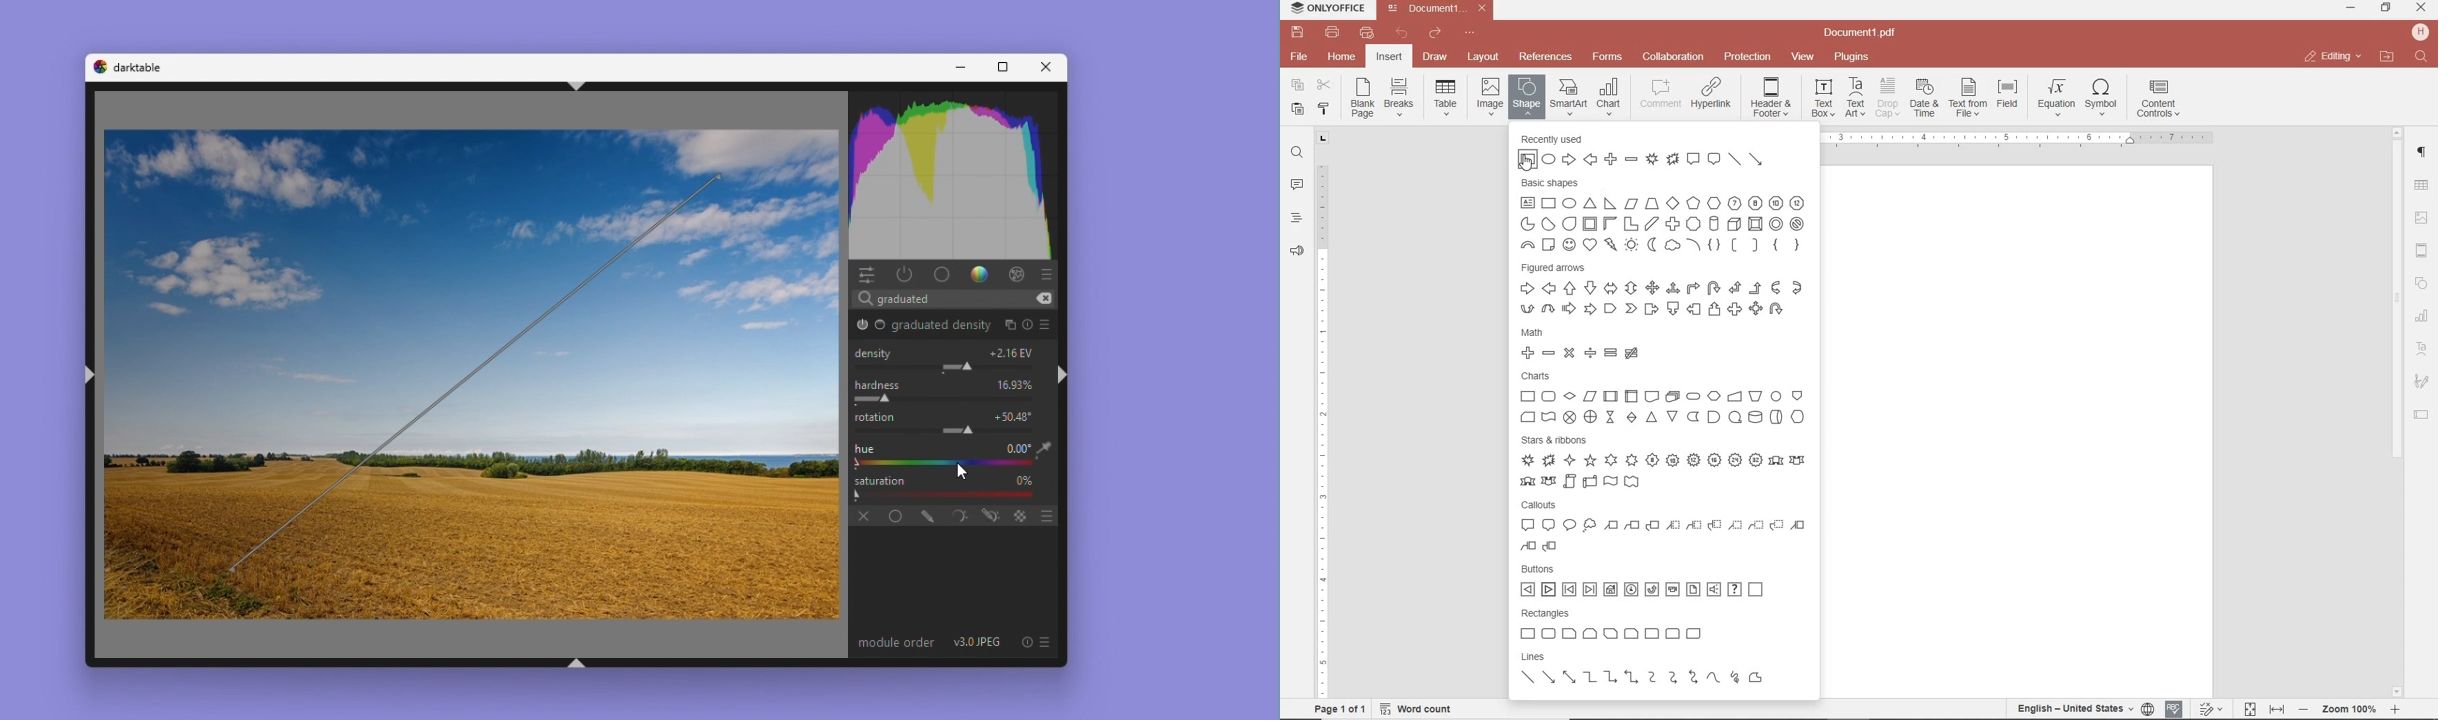 The image size is (2464, 728). What do you see at coordinates (1015, 448) in the screenshot?
I see `+0.00` at bounding box center [1015, 448].